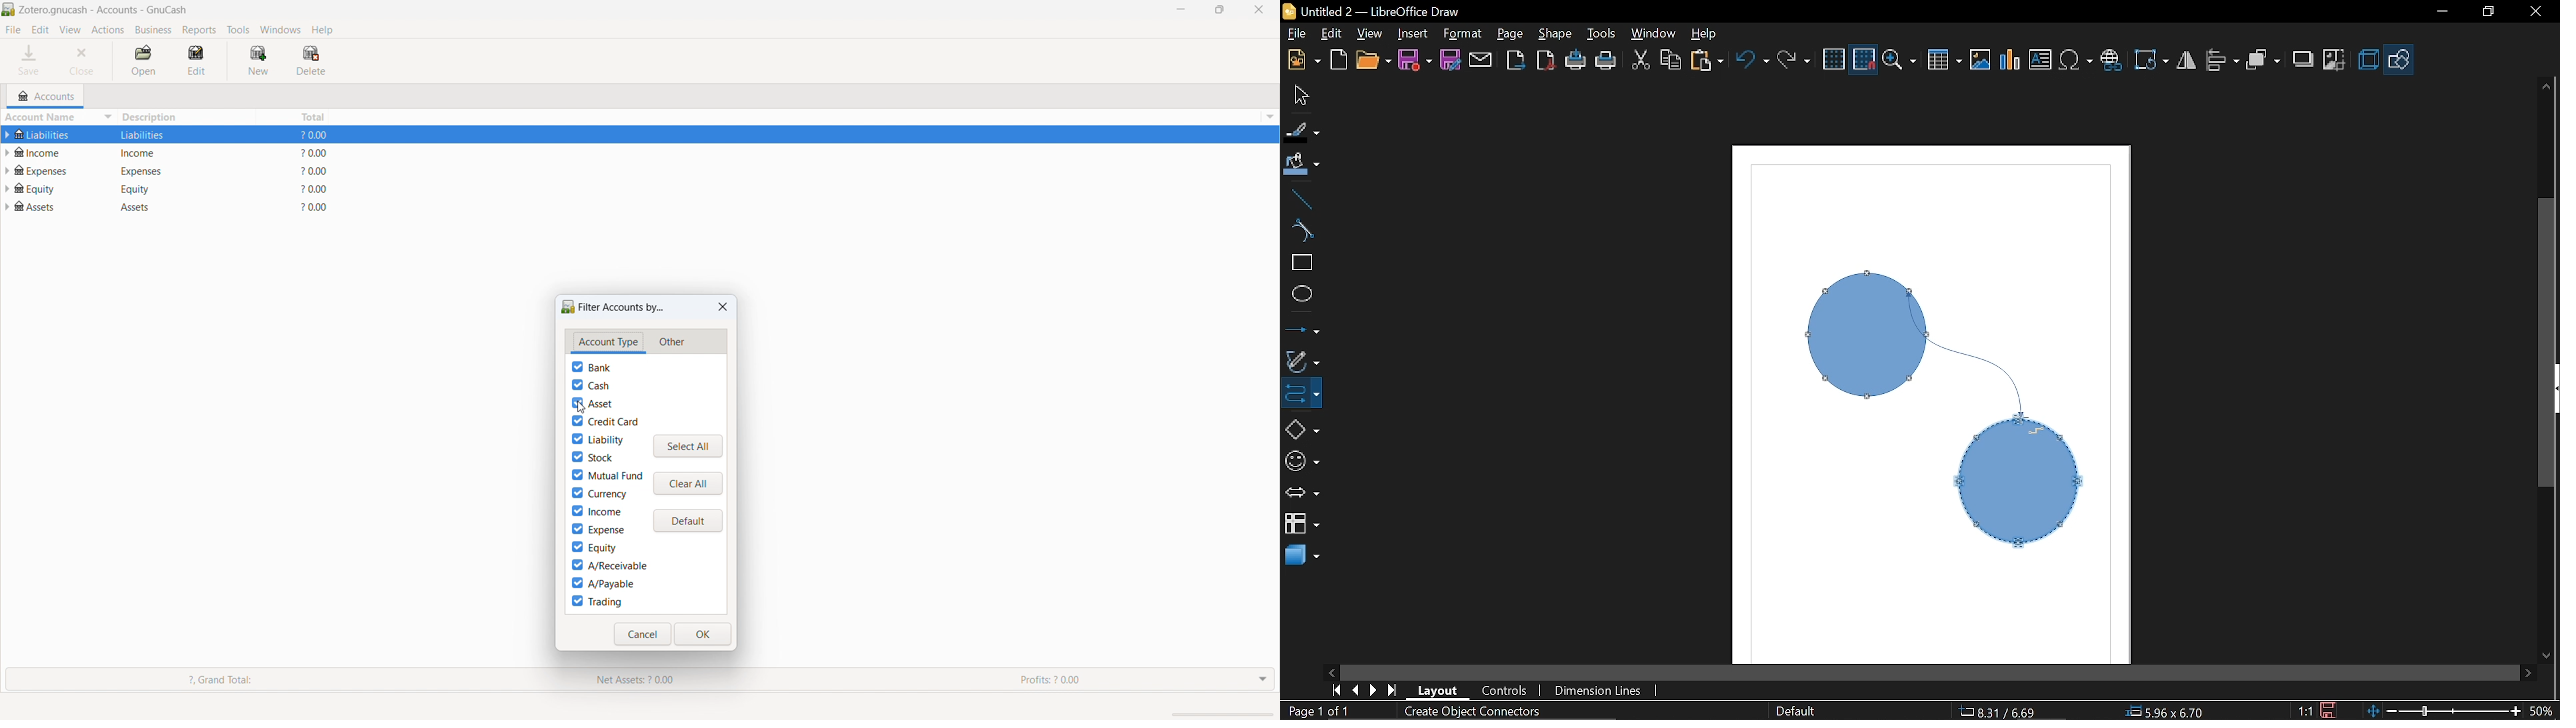 This screenshot has width=2576, height=728. Describe the element at coordinates (1179, 9) in the screenshot. I see `minimize` at that location.